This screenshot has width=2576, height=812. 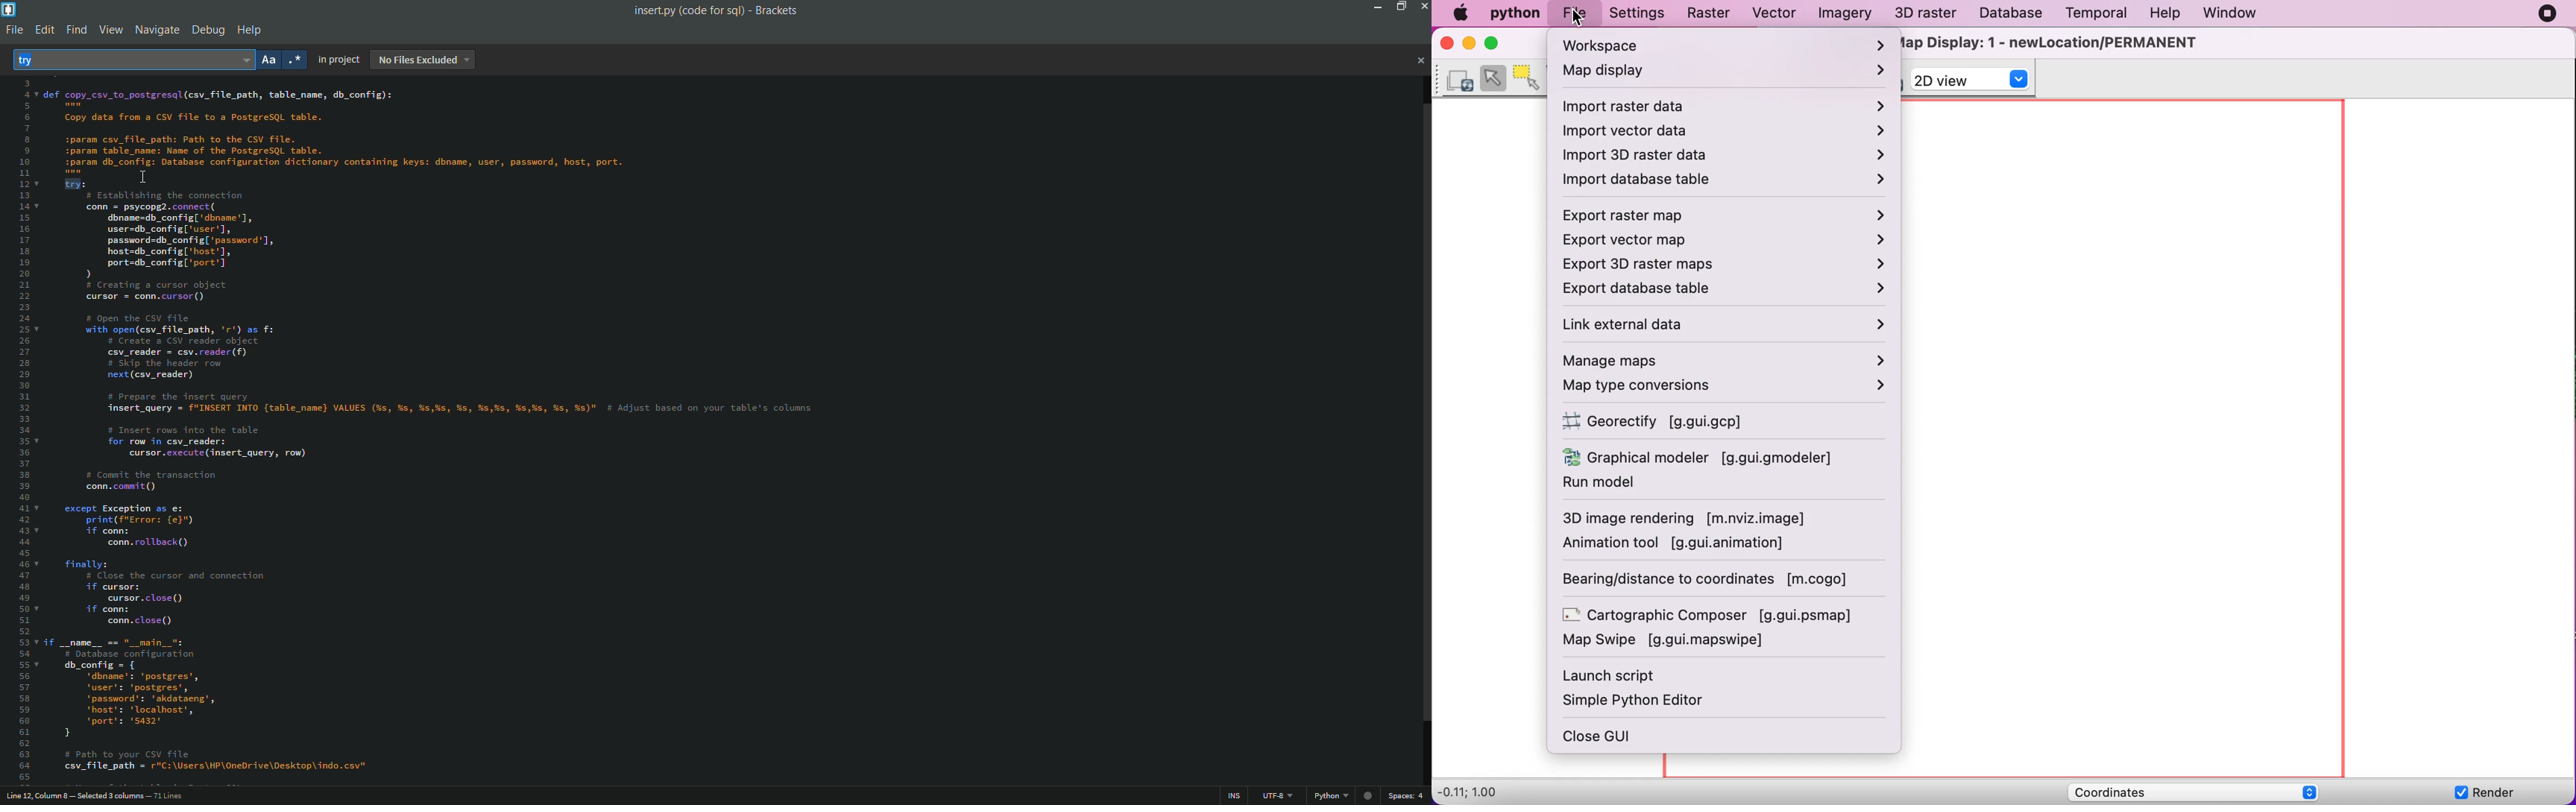 I want to click on close, so click(x=1420, y=61).